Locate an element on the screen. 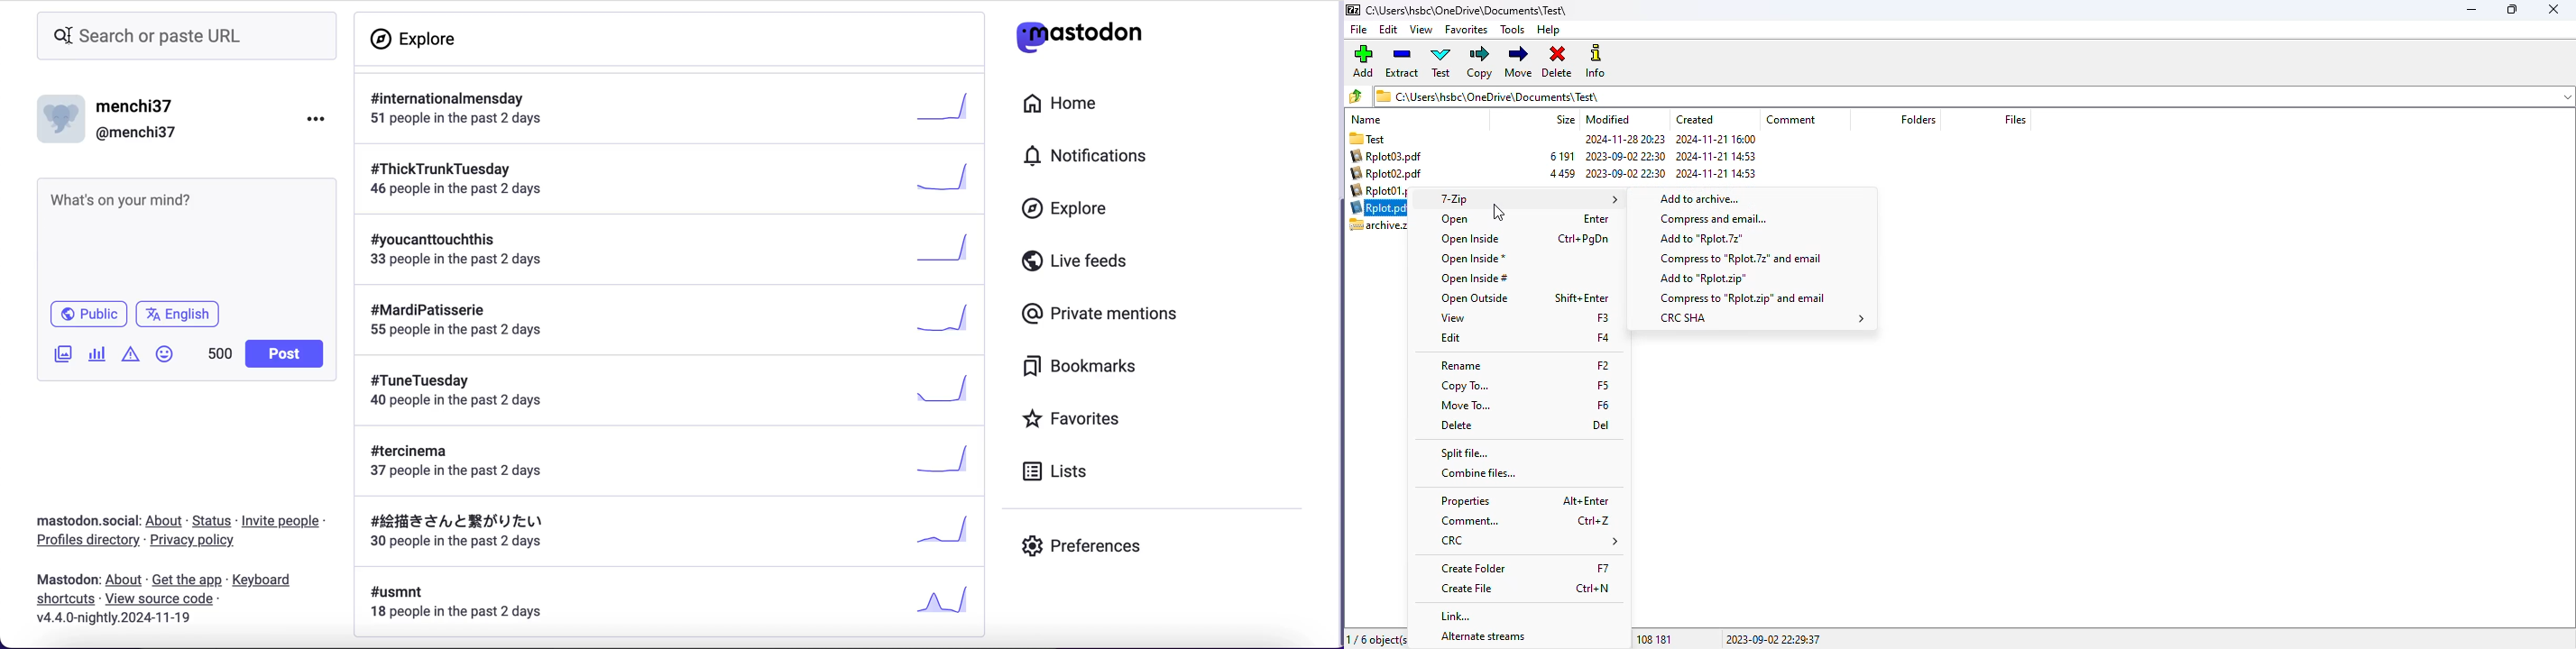  copy to is located at coordinates (1467, 386).